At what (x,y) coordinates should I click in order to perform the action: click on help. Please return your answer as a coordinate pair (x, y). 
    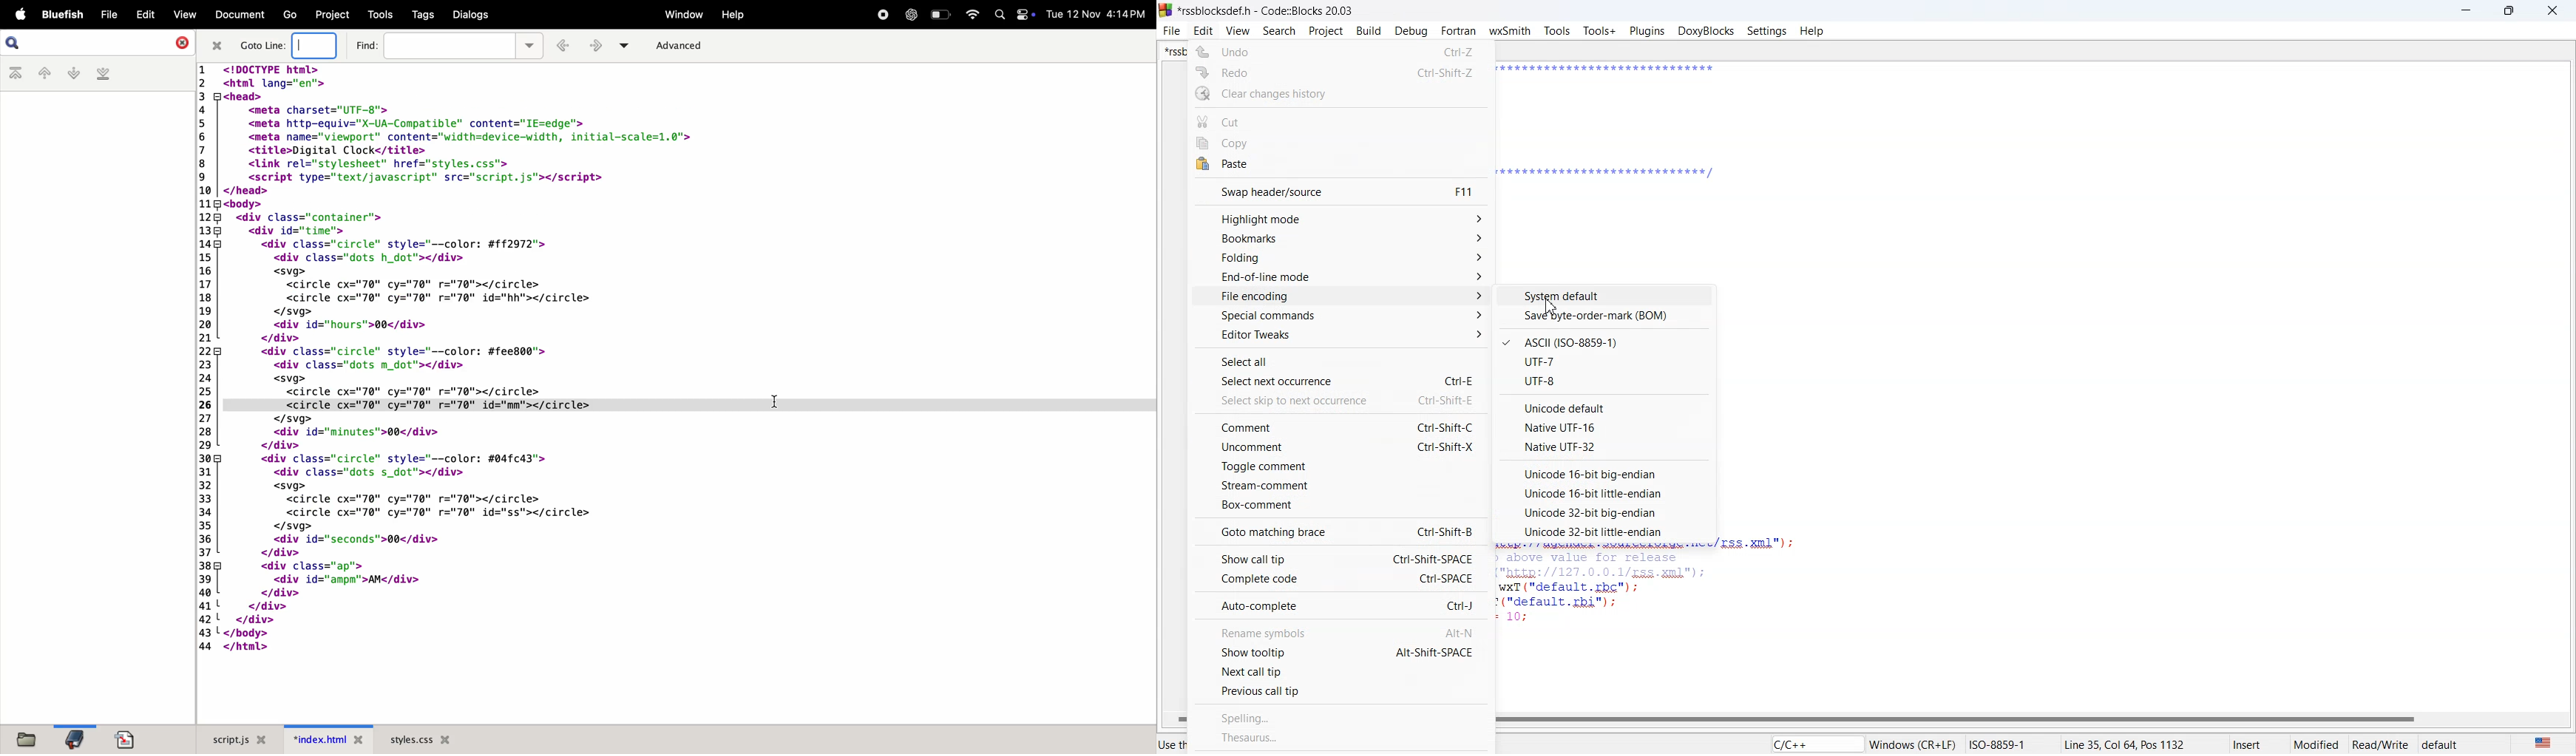
    Looking at the image, I should click on (732, 16).